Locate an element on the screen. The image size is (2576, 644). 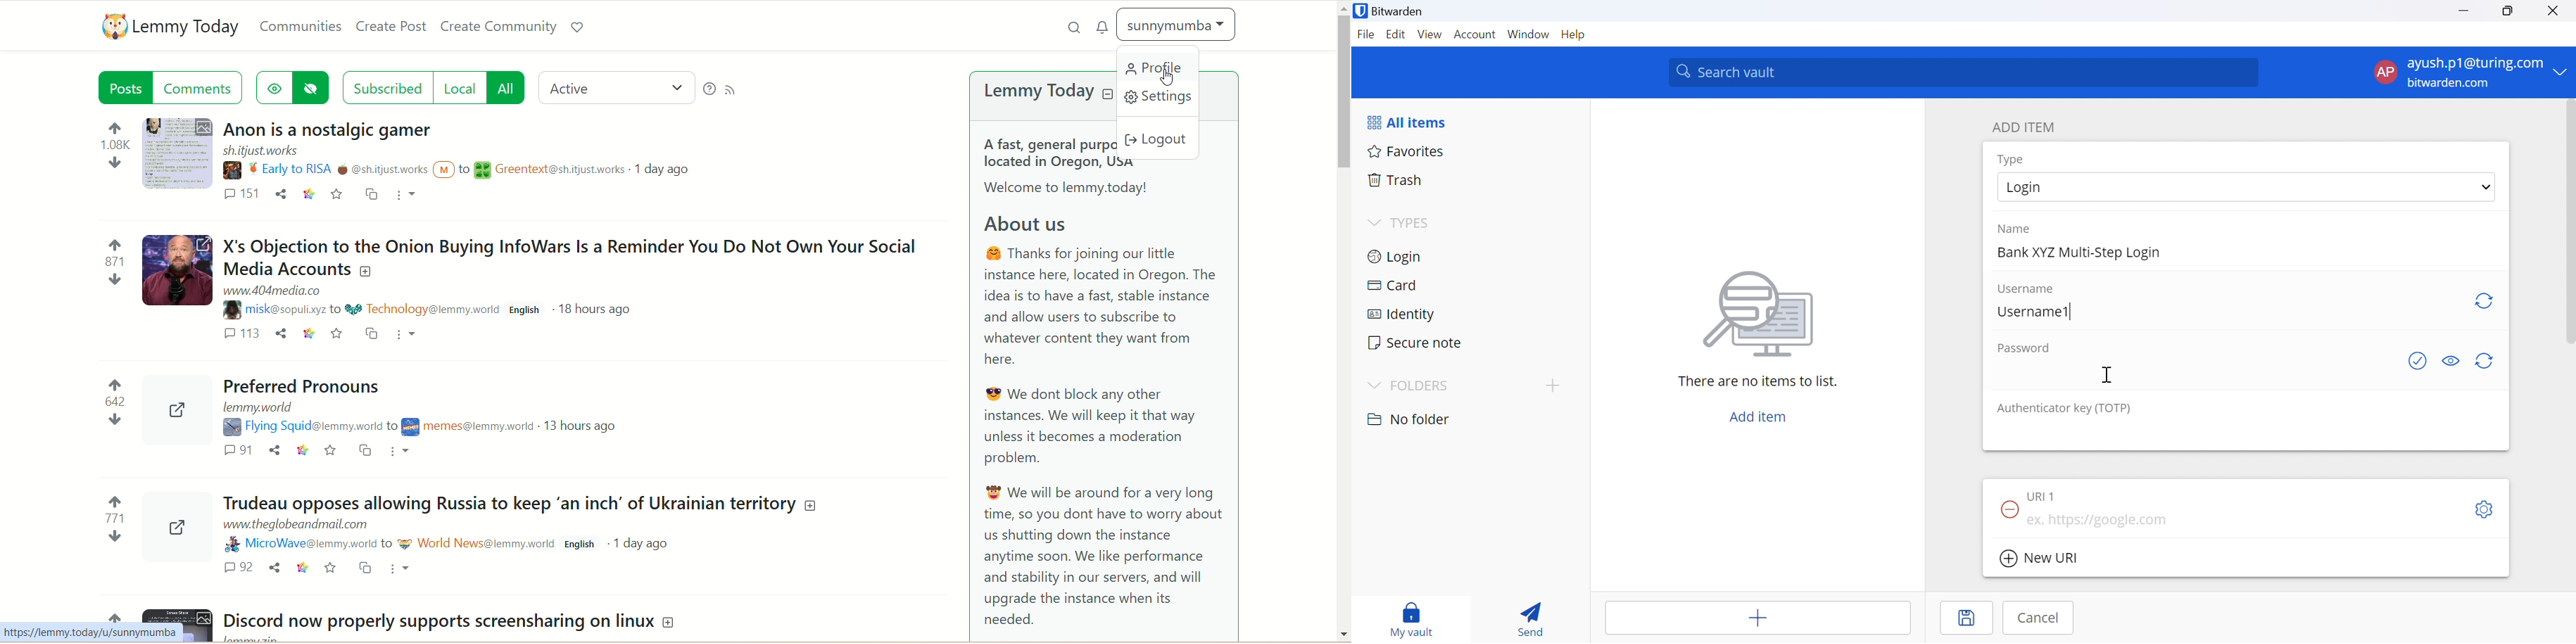
FOLDERS is located at coordinates (1426, 386).